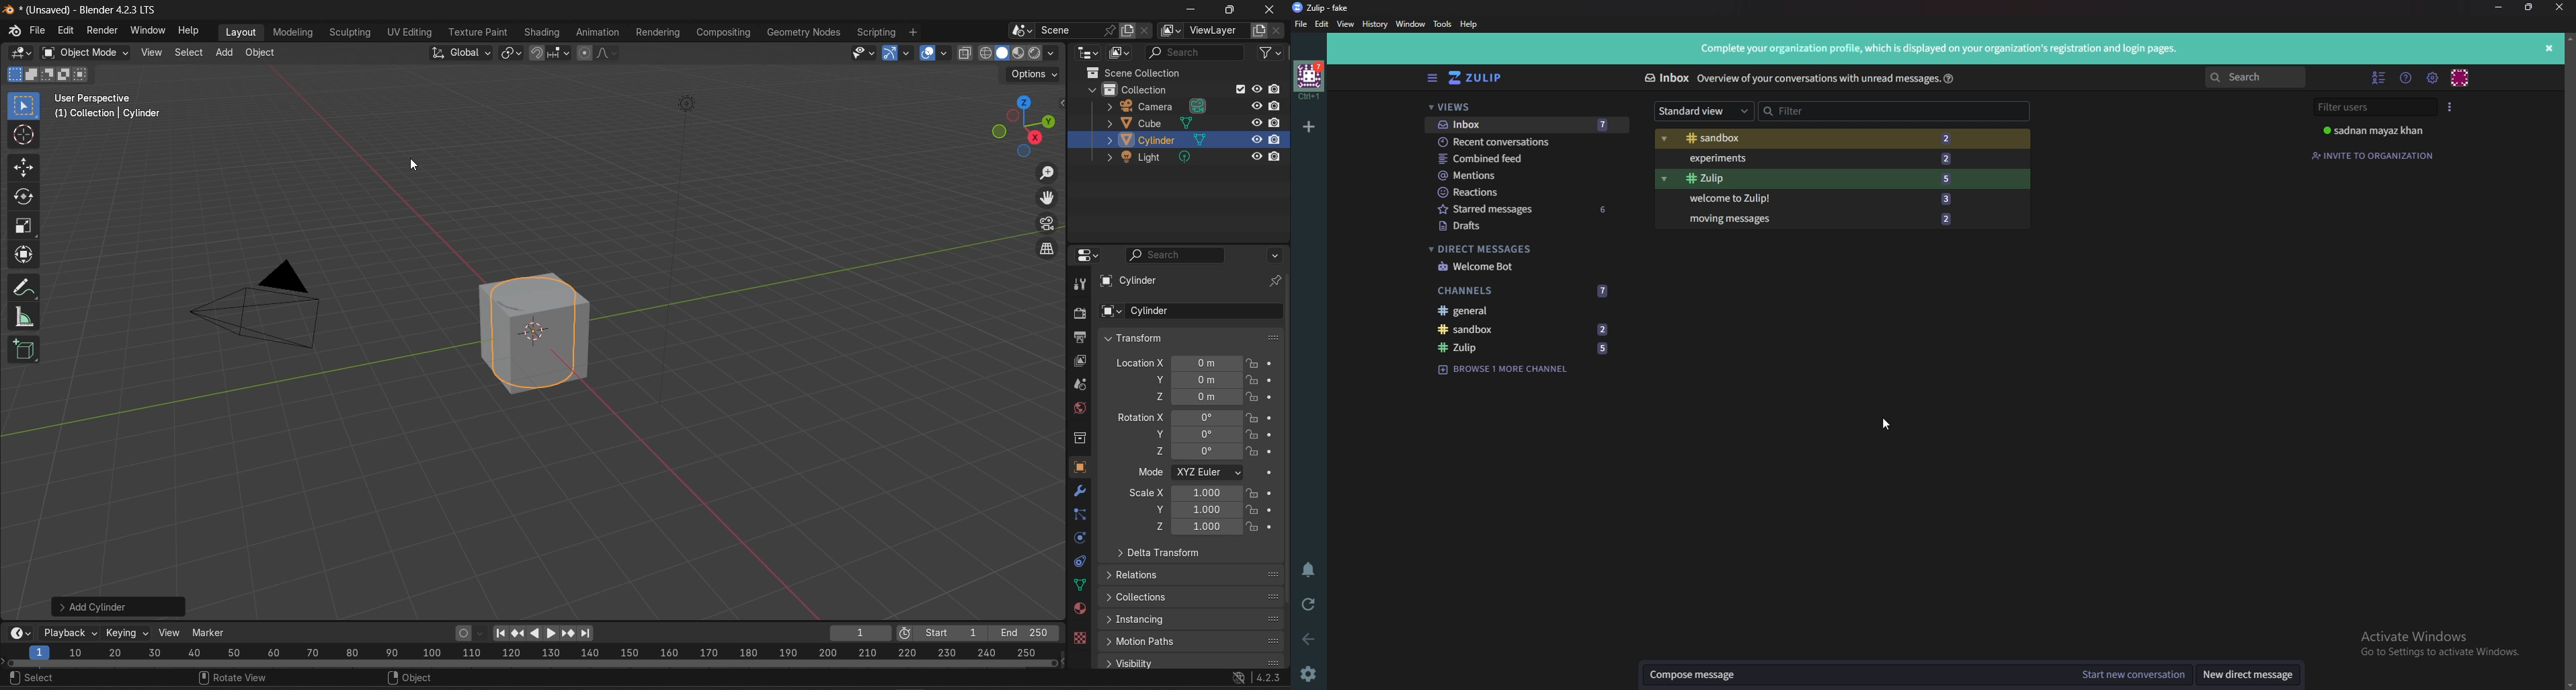 The height and width of the screenshot is (700, 2576). Describe the element at coordinates (24, 104) in the screenshot. I see `select box` at that location.